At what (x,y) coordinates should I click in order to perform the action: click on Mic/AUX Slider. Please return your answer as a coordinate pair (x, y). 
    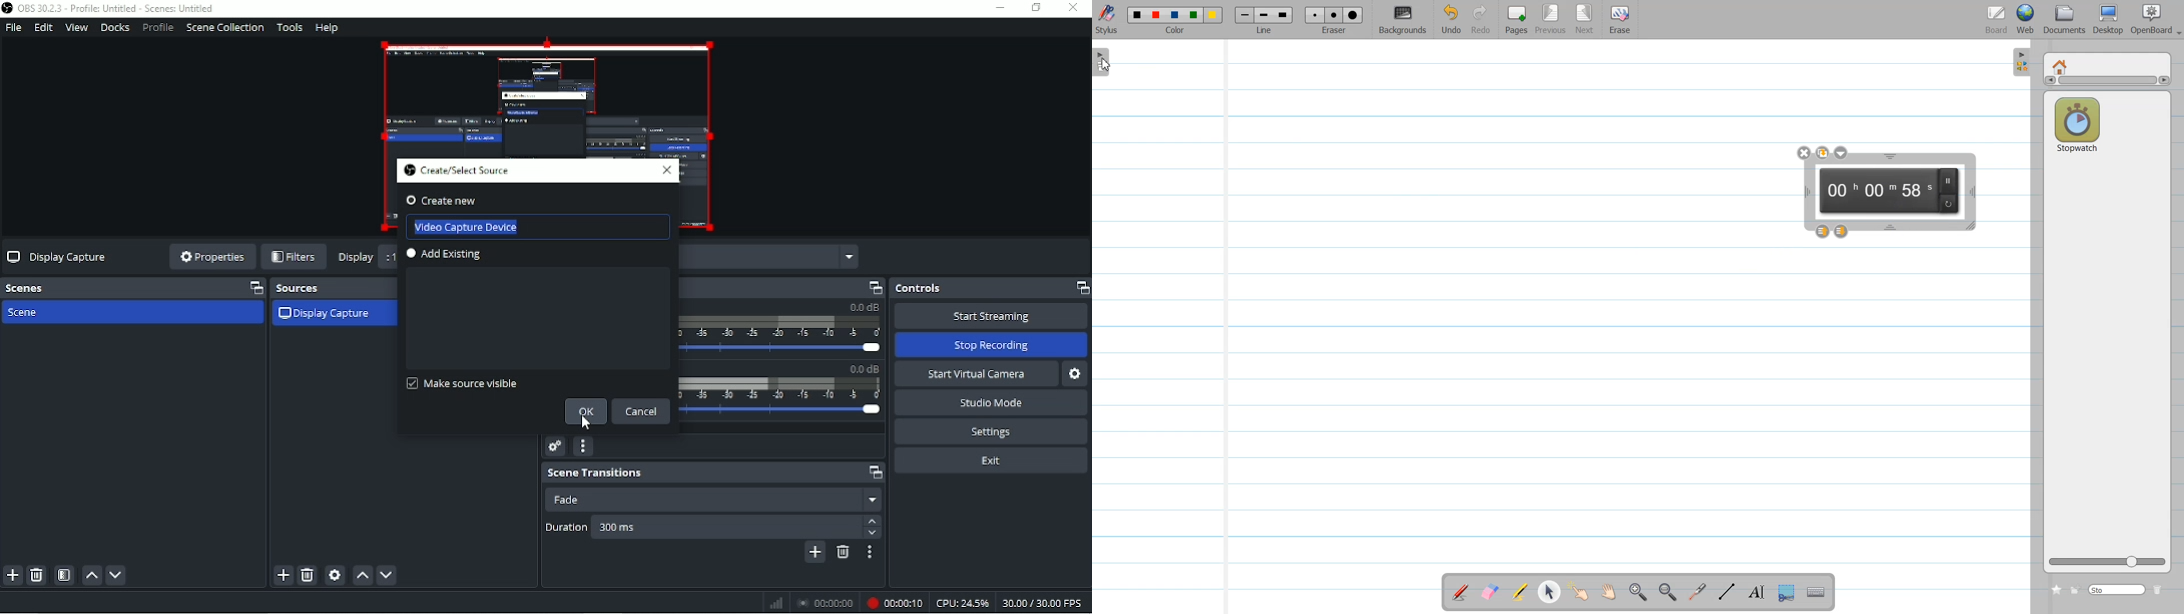
    Looking at the image, I should click on (781, 397).